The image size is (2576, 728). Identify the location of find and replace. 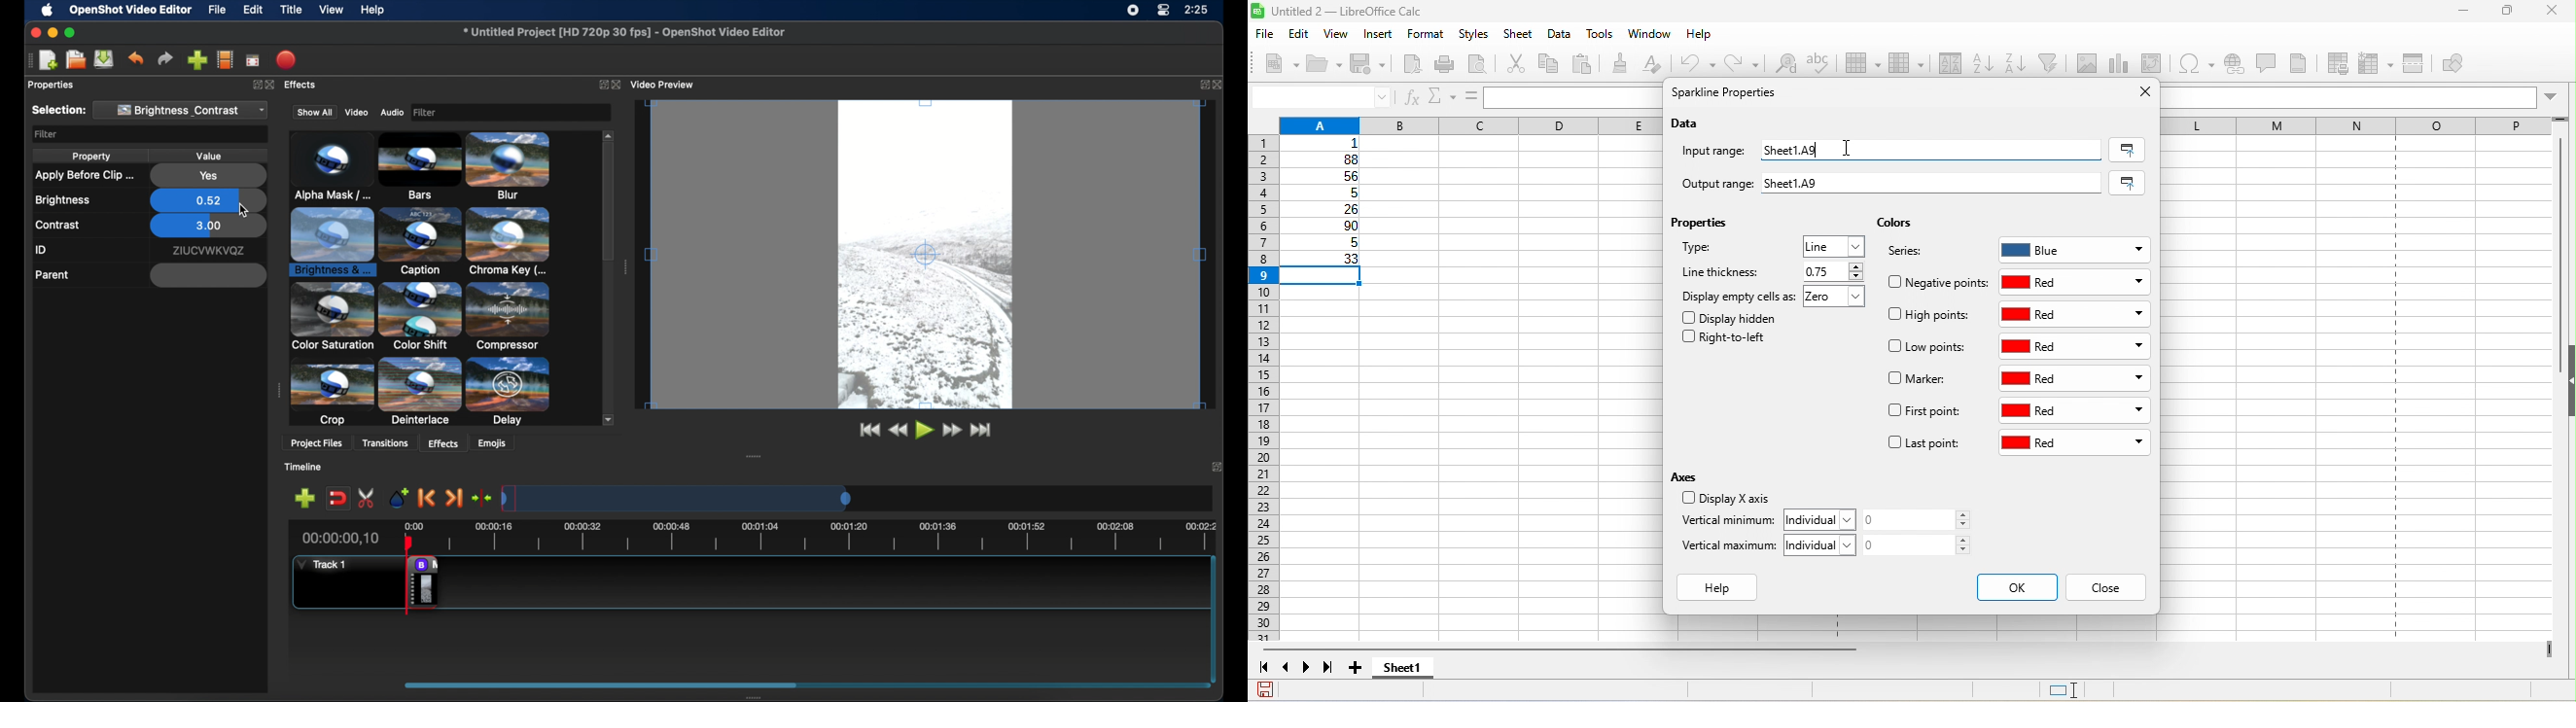
(1782, 66).